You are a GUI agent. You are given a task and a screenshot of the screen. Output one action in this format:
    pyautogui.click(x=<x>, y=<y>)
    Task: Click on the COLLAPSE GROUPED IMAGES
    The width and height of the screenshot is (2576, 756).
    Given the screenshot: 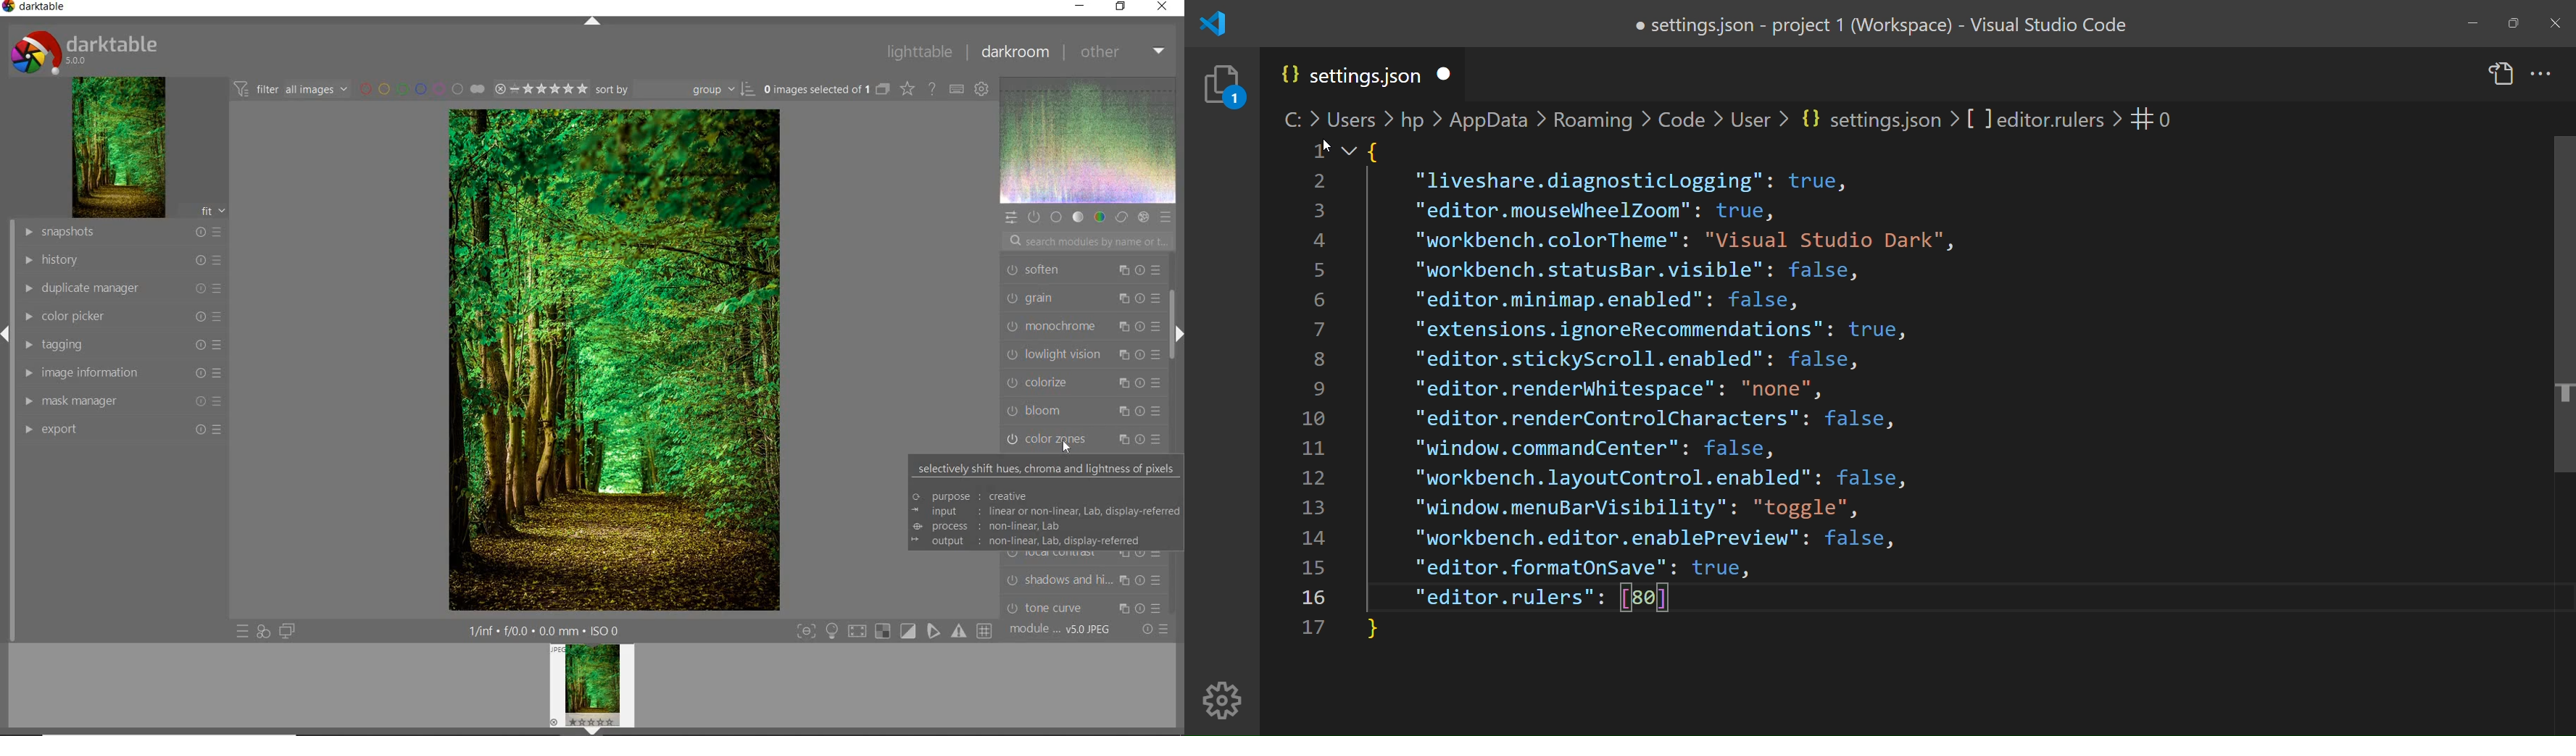 What is the action you would take?
    pyautogui.click(x=884, y=89)
    